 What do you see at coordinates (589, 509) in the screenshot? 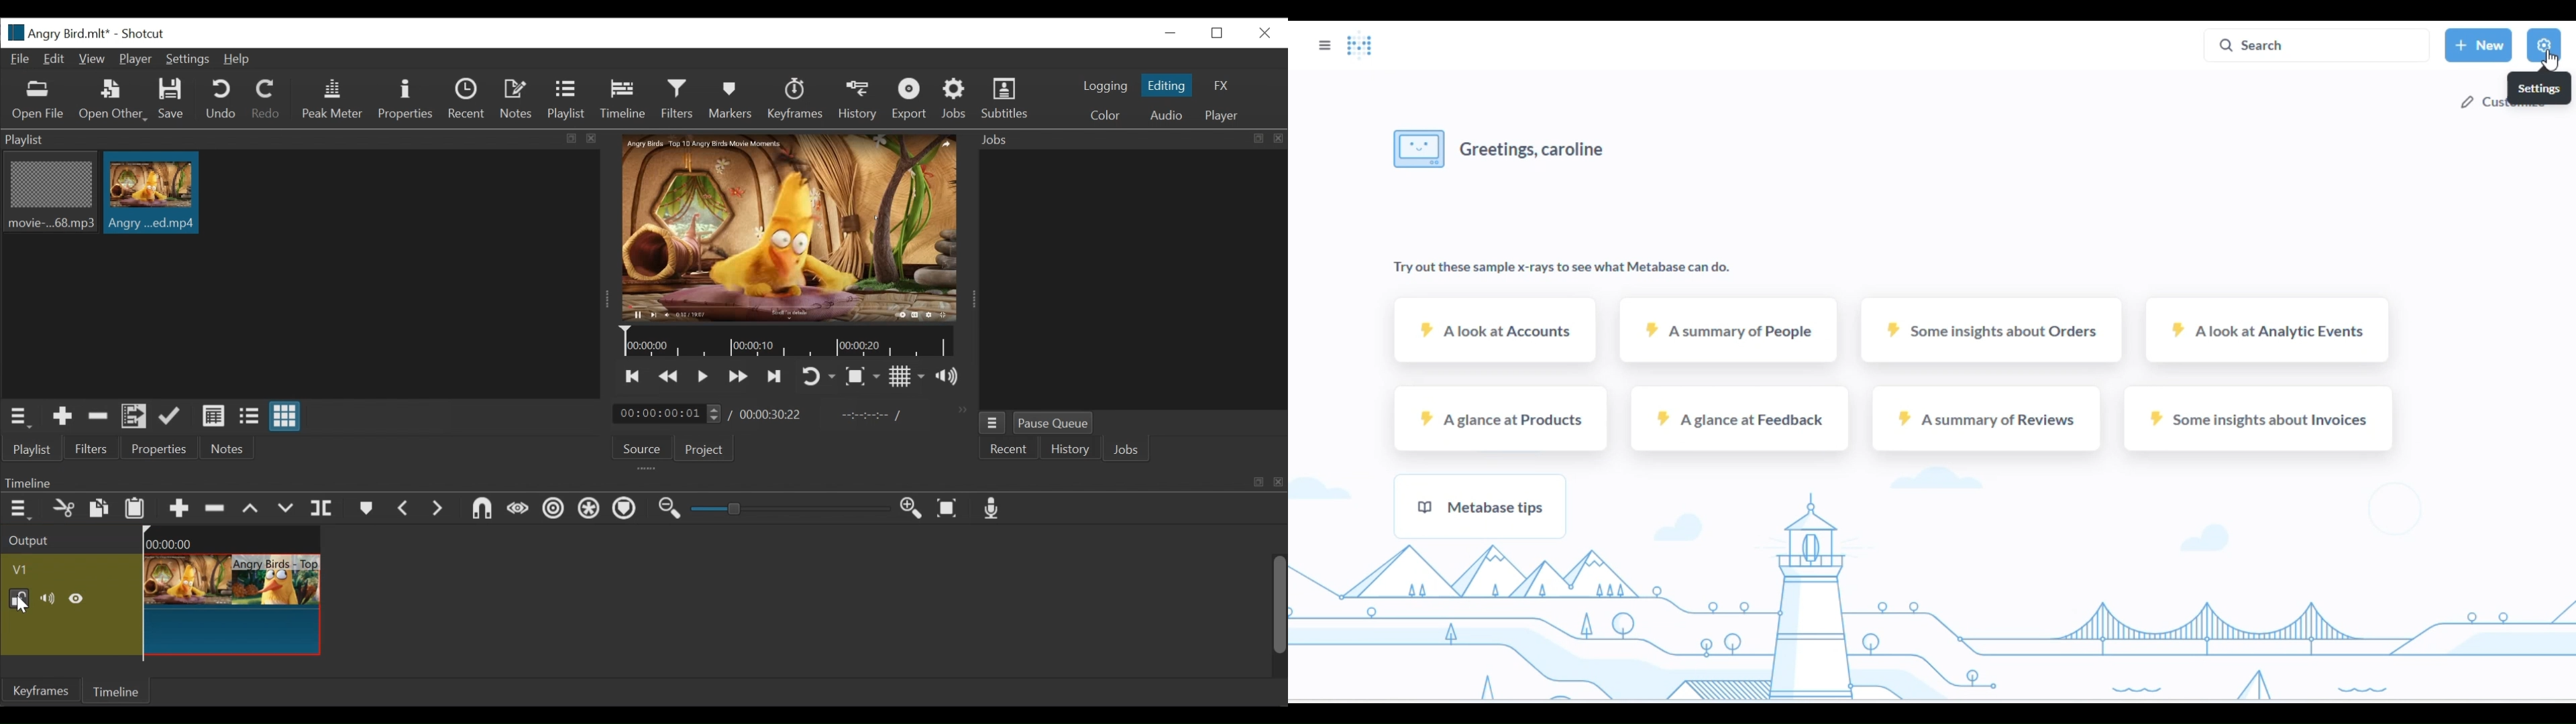
I see `Ripple all tracks` at bounding box center [589, 509].